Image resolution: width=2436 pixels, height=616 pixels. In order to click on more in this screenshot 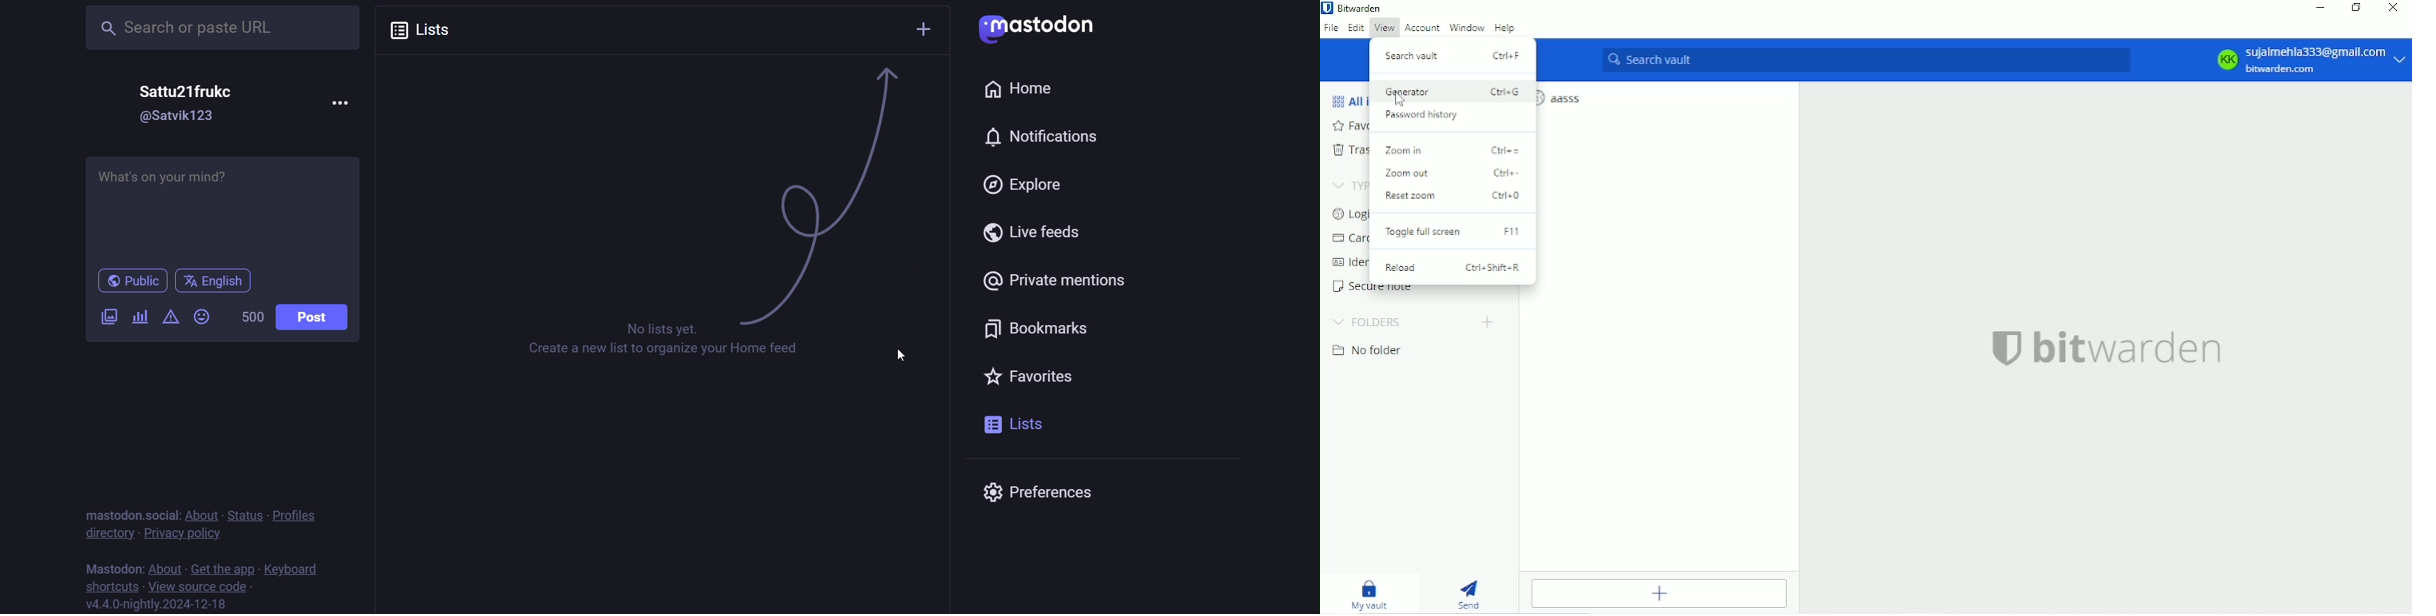, I will do `click(345, 102)`.